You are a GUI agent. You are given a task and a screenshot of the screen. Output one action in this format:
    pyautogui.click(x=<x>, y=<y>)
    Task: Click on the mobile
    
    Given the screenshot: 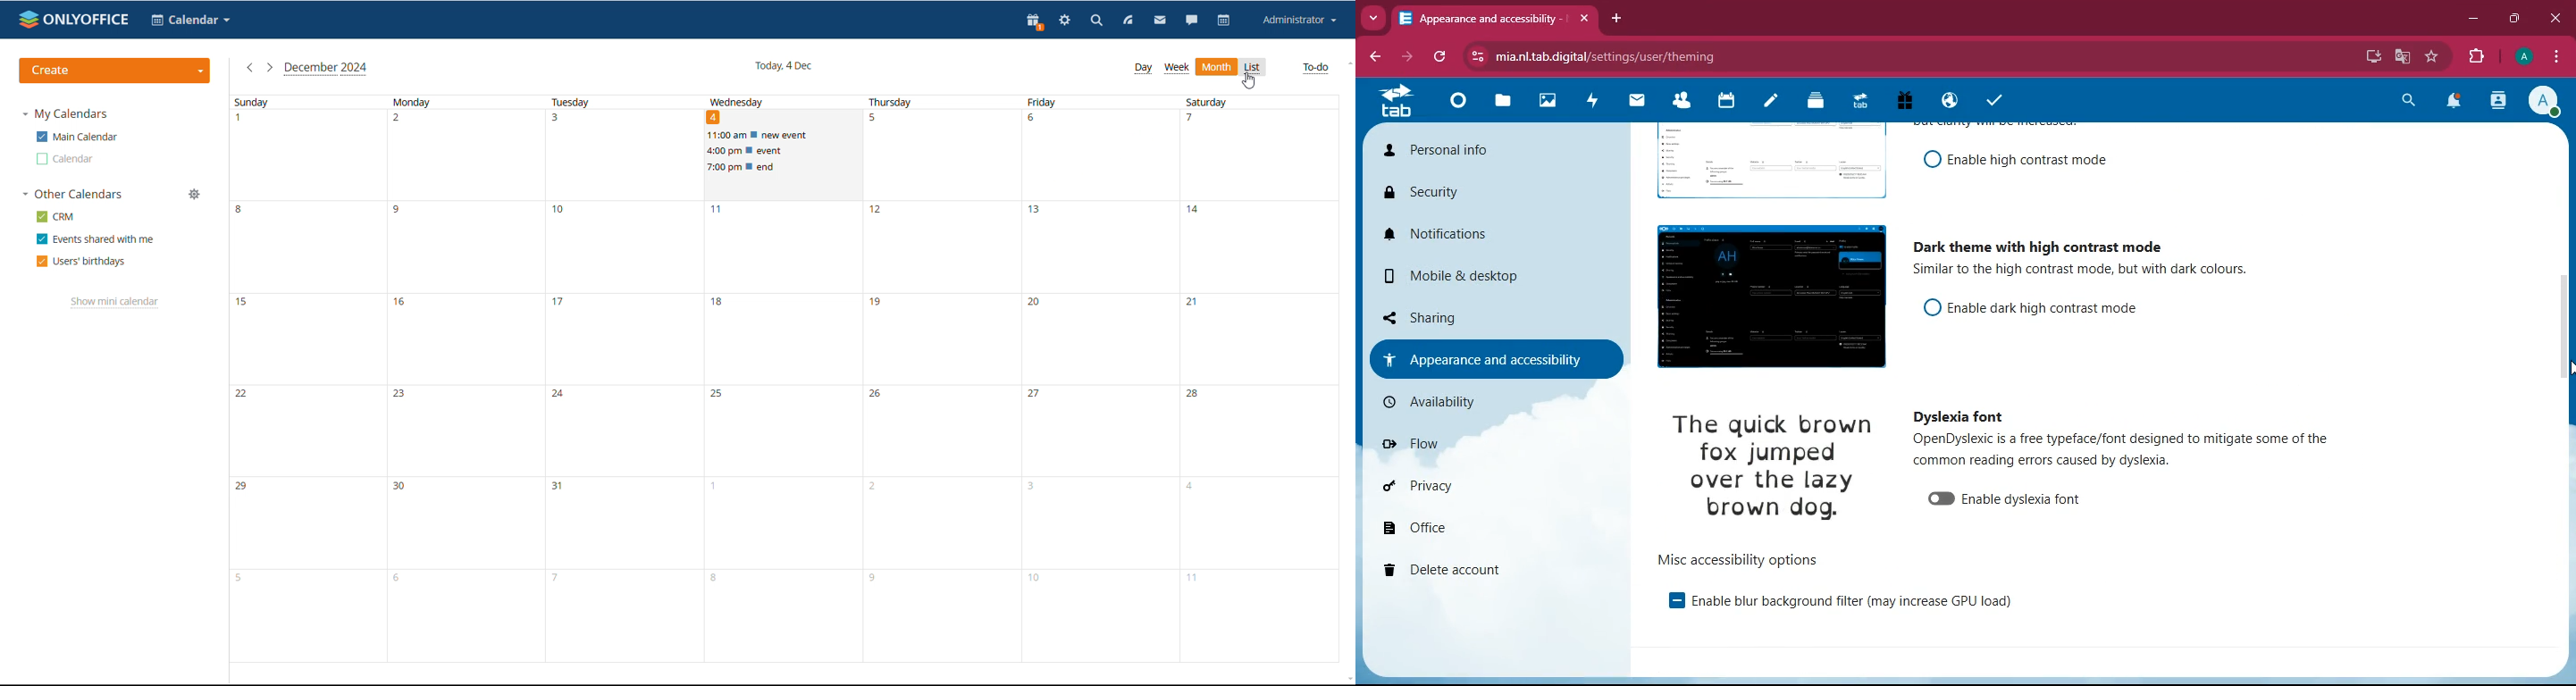 What is the action you would take?
    pyautogui.click(x=1472, y=275)
    